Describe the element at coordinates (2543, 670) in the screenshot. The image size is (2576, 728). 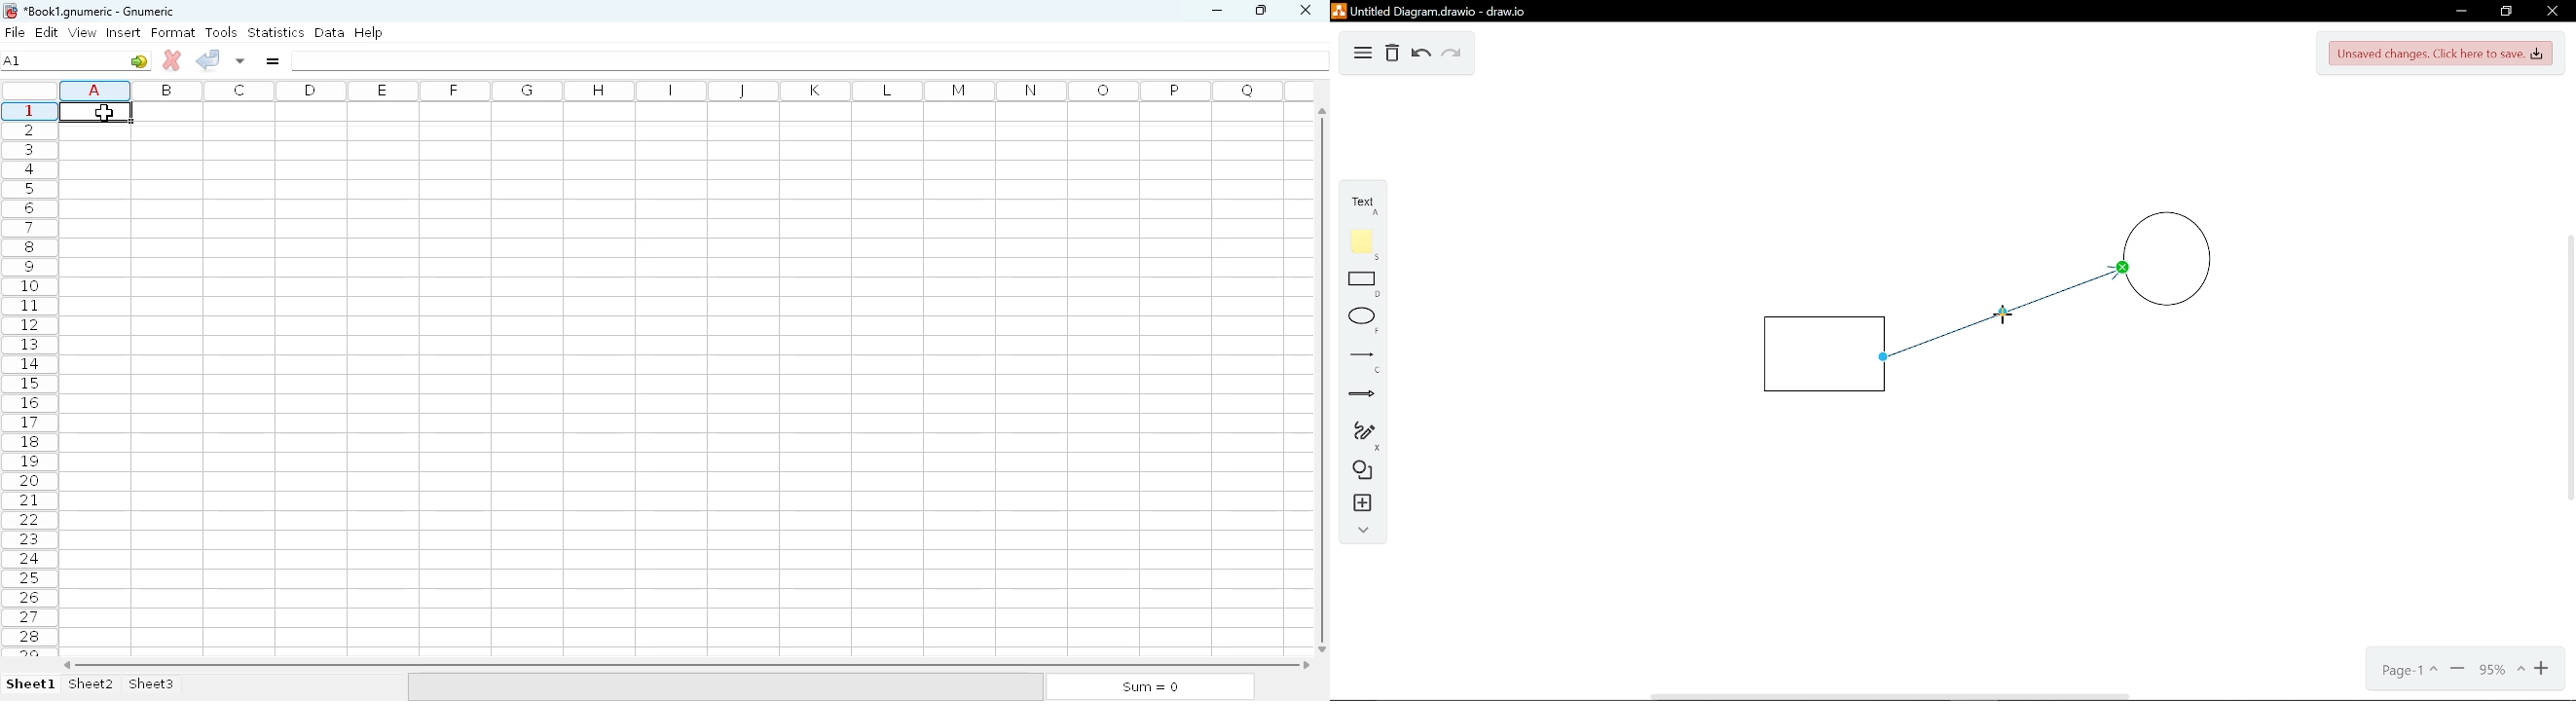
I see `Zoom in` at that location.